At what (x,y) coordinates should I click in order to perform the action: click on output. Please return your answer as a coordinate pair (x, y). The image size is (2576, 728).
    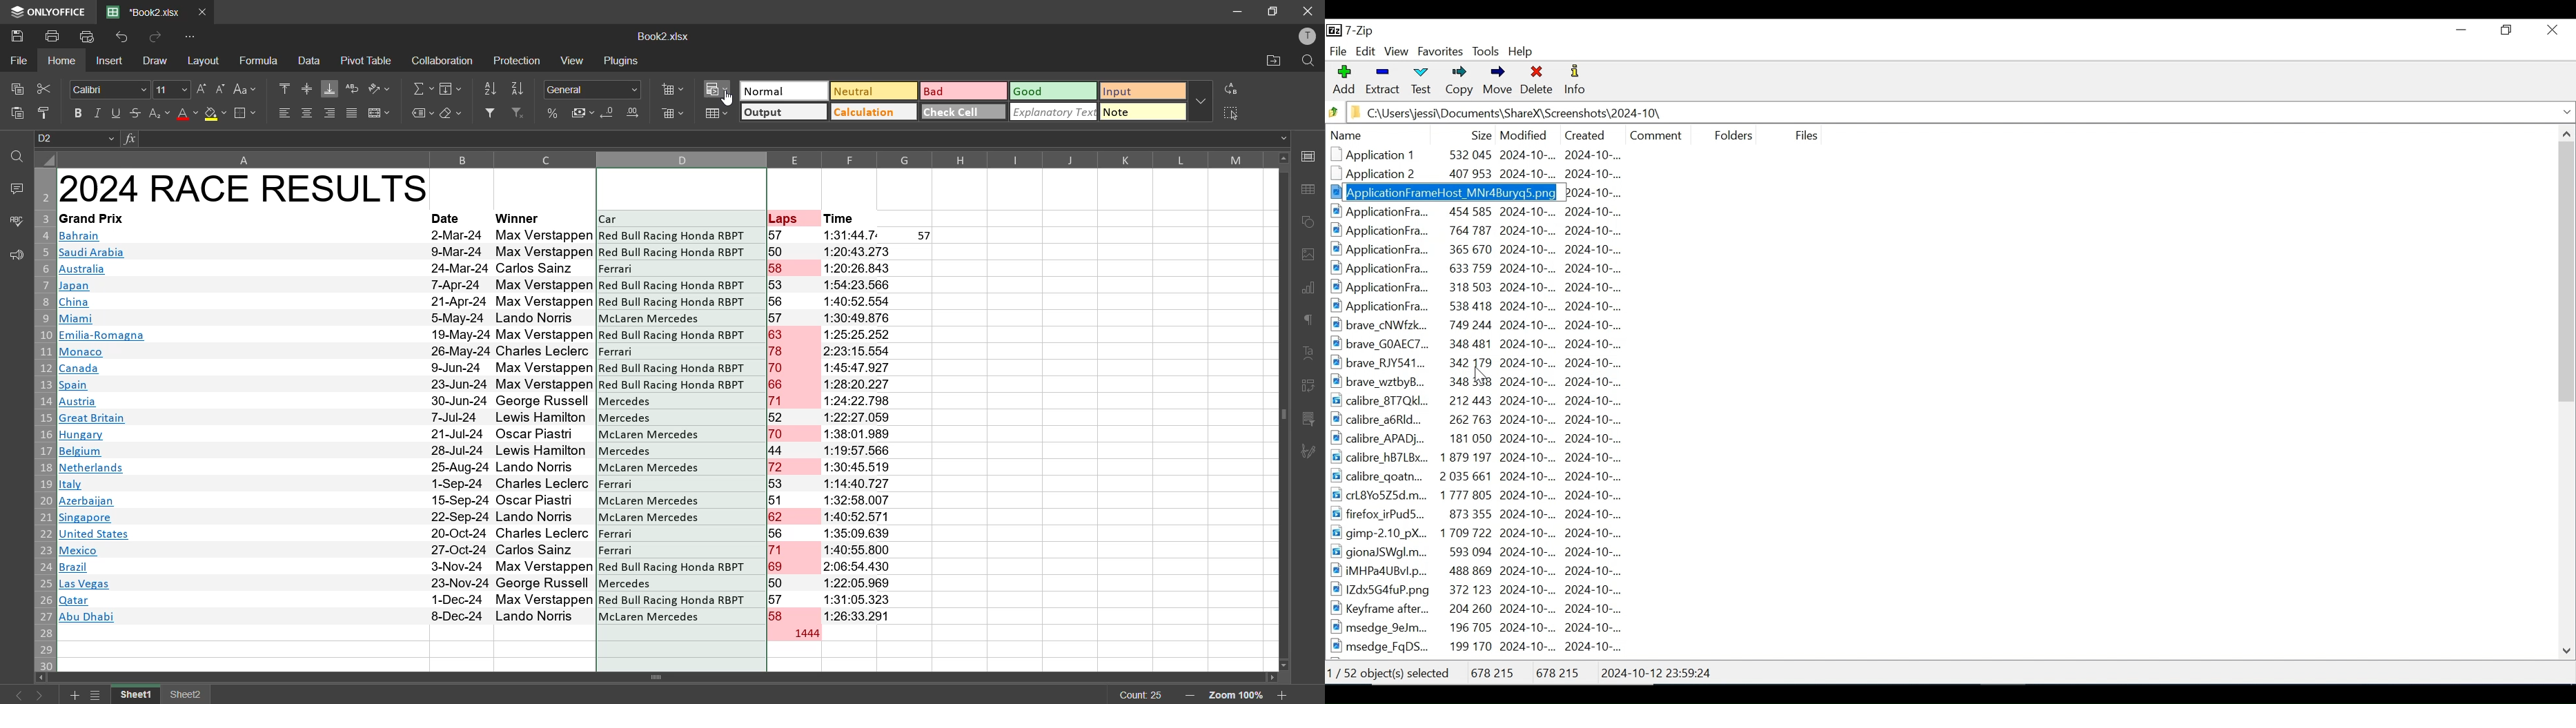
    Looking at the image, I should click on (782, 114).